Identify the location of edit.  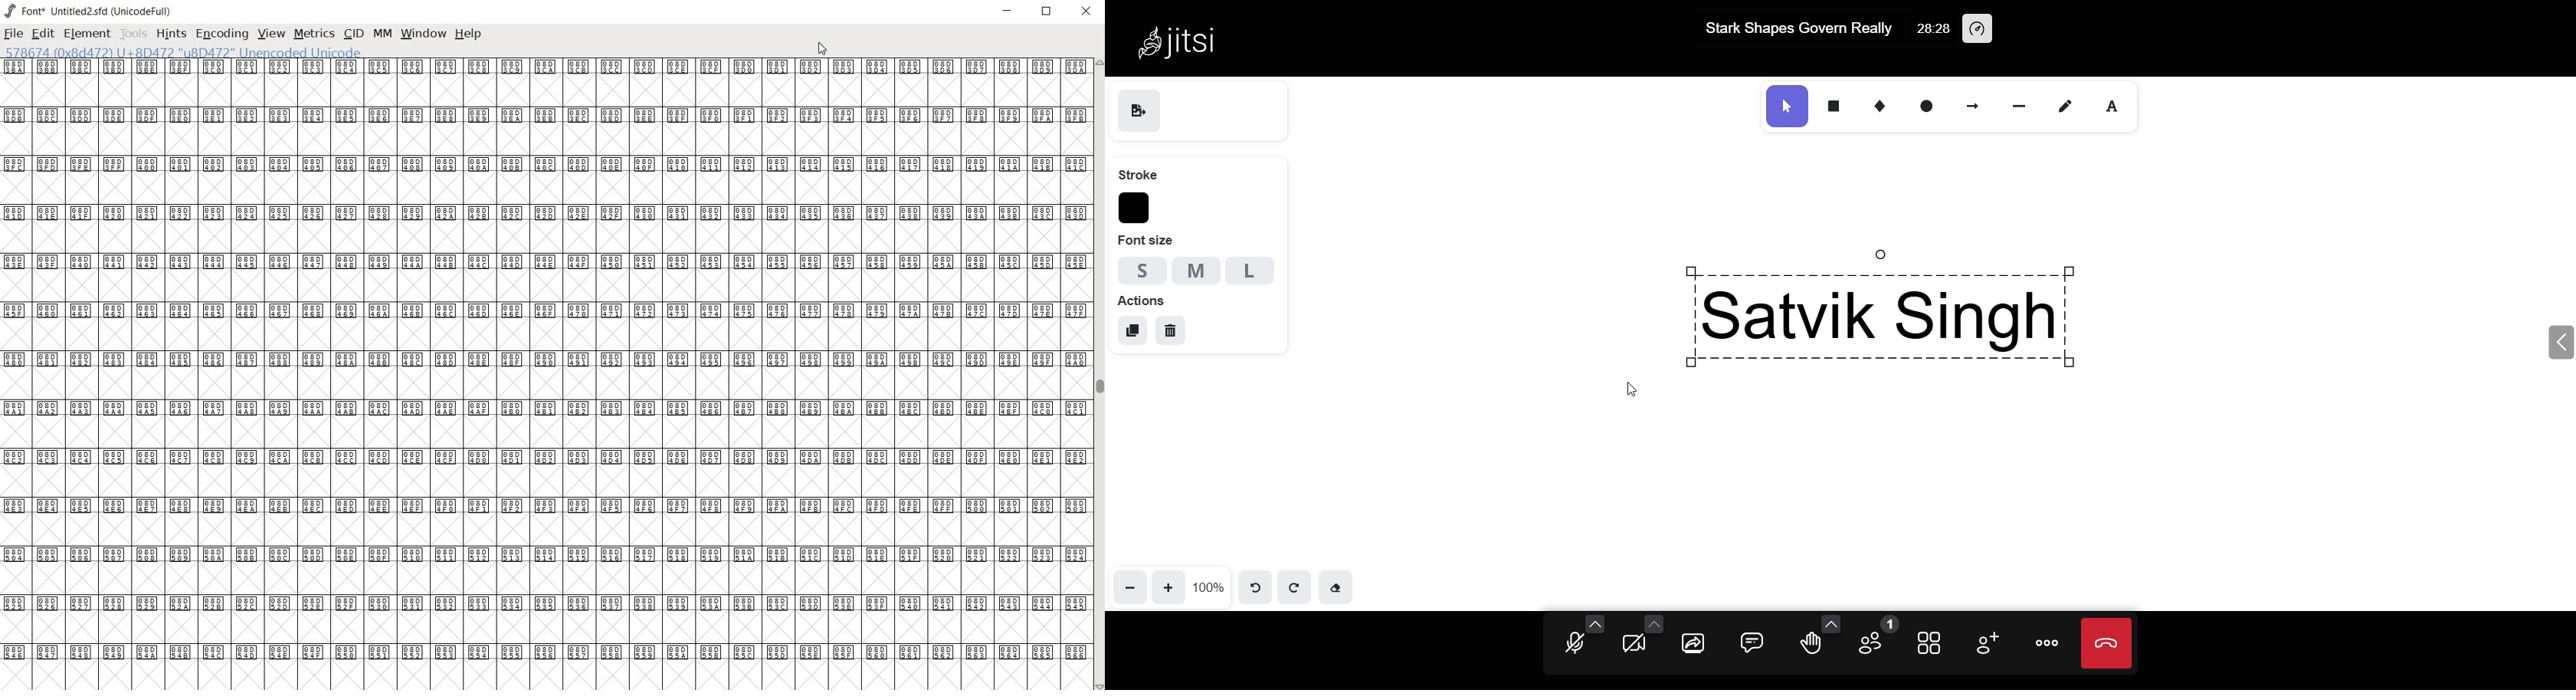
(43, 33).